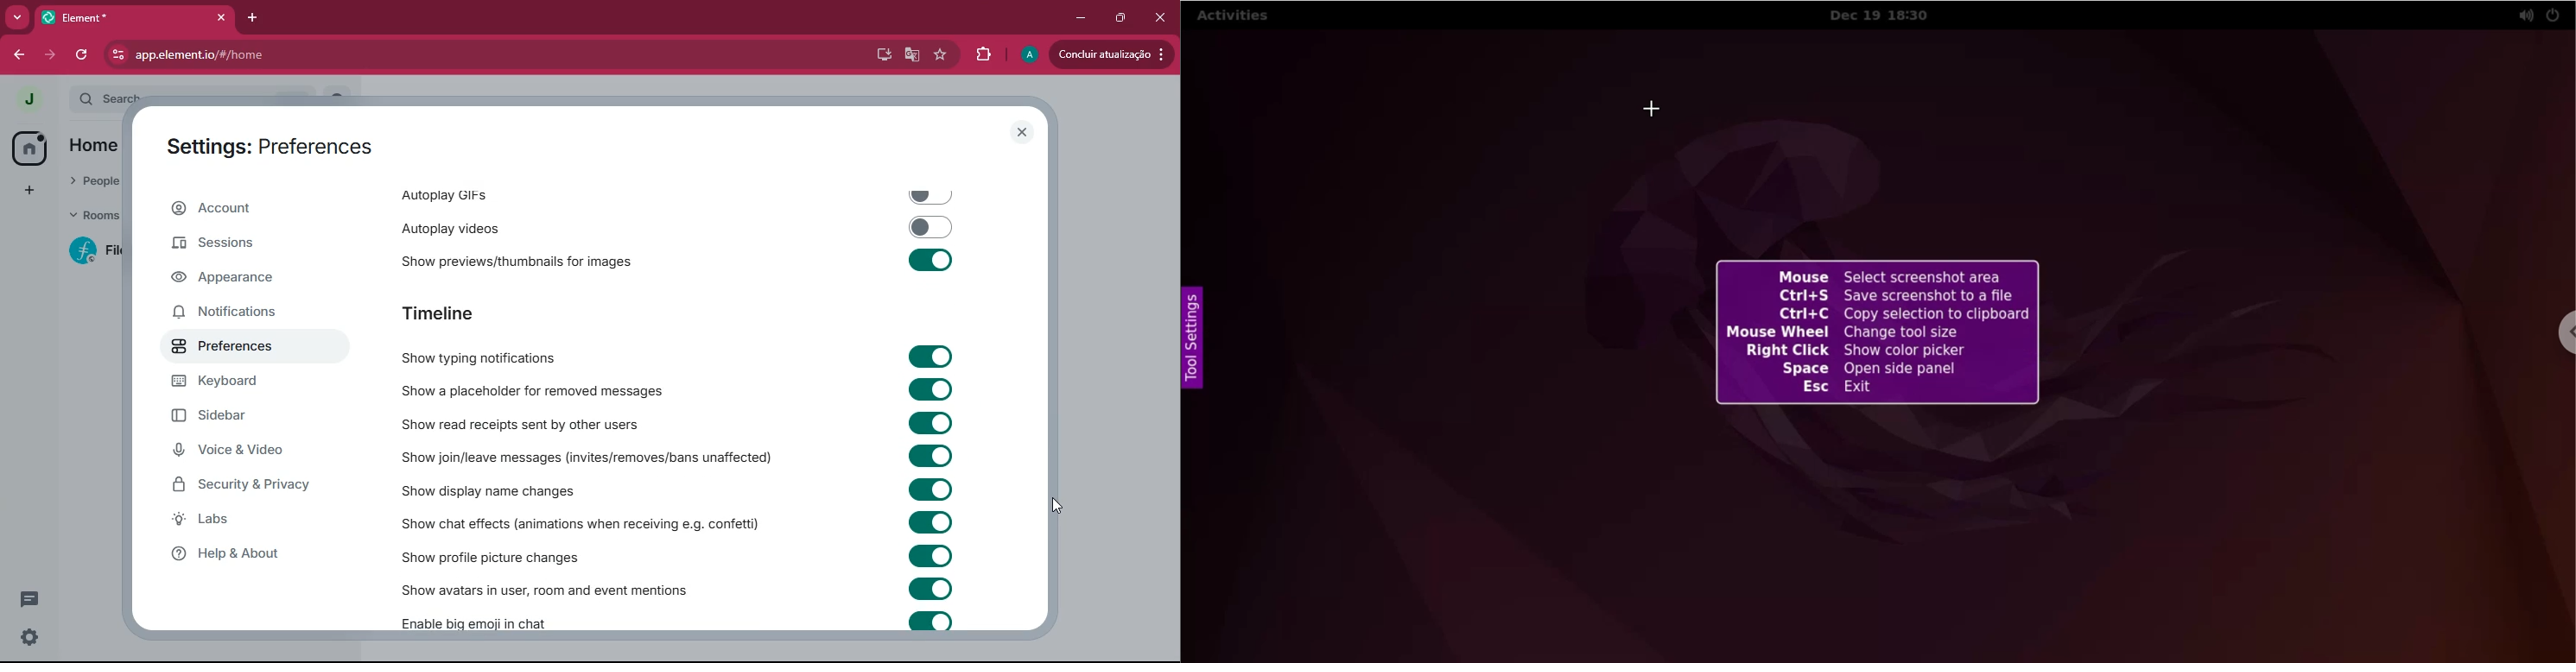  I want to click on Enable big emoji in chat , so click(679, 623).